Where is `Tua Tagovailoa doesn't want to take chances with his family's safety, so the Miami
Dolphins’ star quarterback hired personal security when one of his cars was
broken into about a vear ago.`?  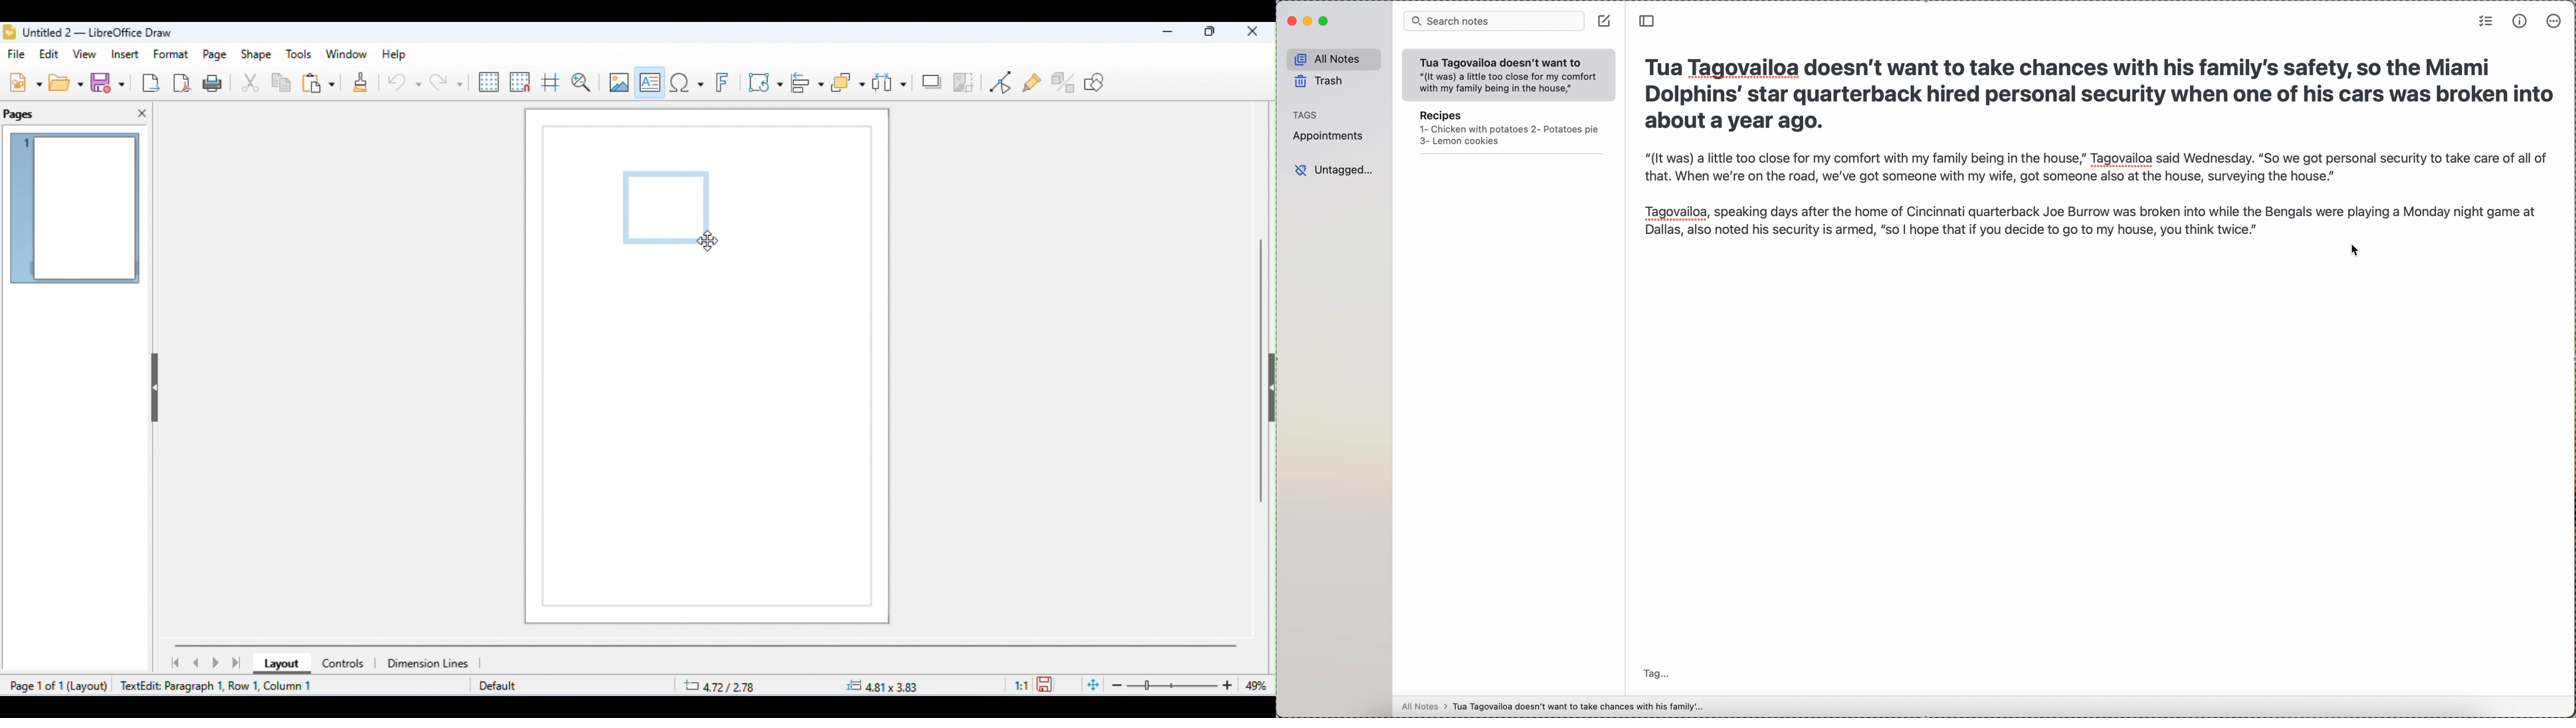
Tua Tagovailoa doesn't want to take chances with his family's safety, so the Miami
Dolphins’ star quarterback hired personal security when one of his cars was
broken into about a vear ago. is located at coordinates (2095, 95).